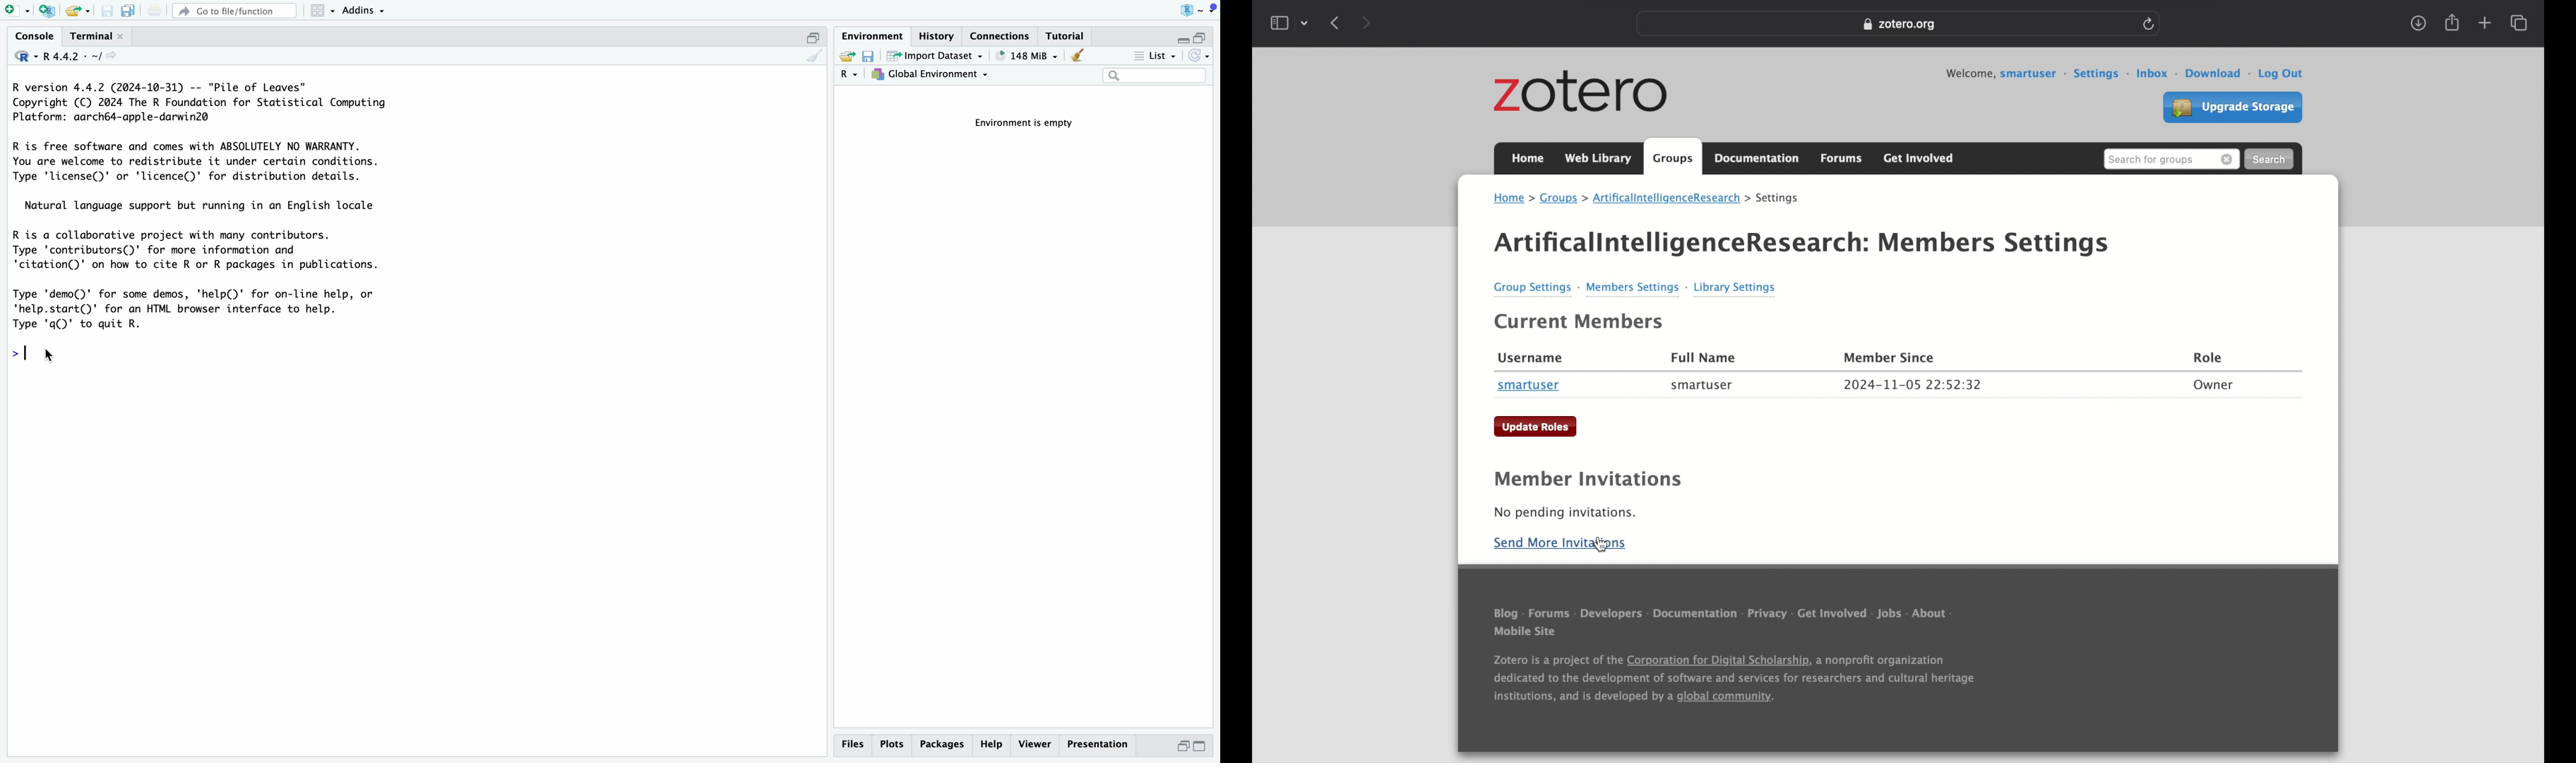 The height and width of the screenshot is (784, 2576). Describe the element at coordinates (1564, 198) in the screenshot. I see `groups` at that location.